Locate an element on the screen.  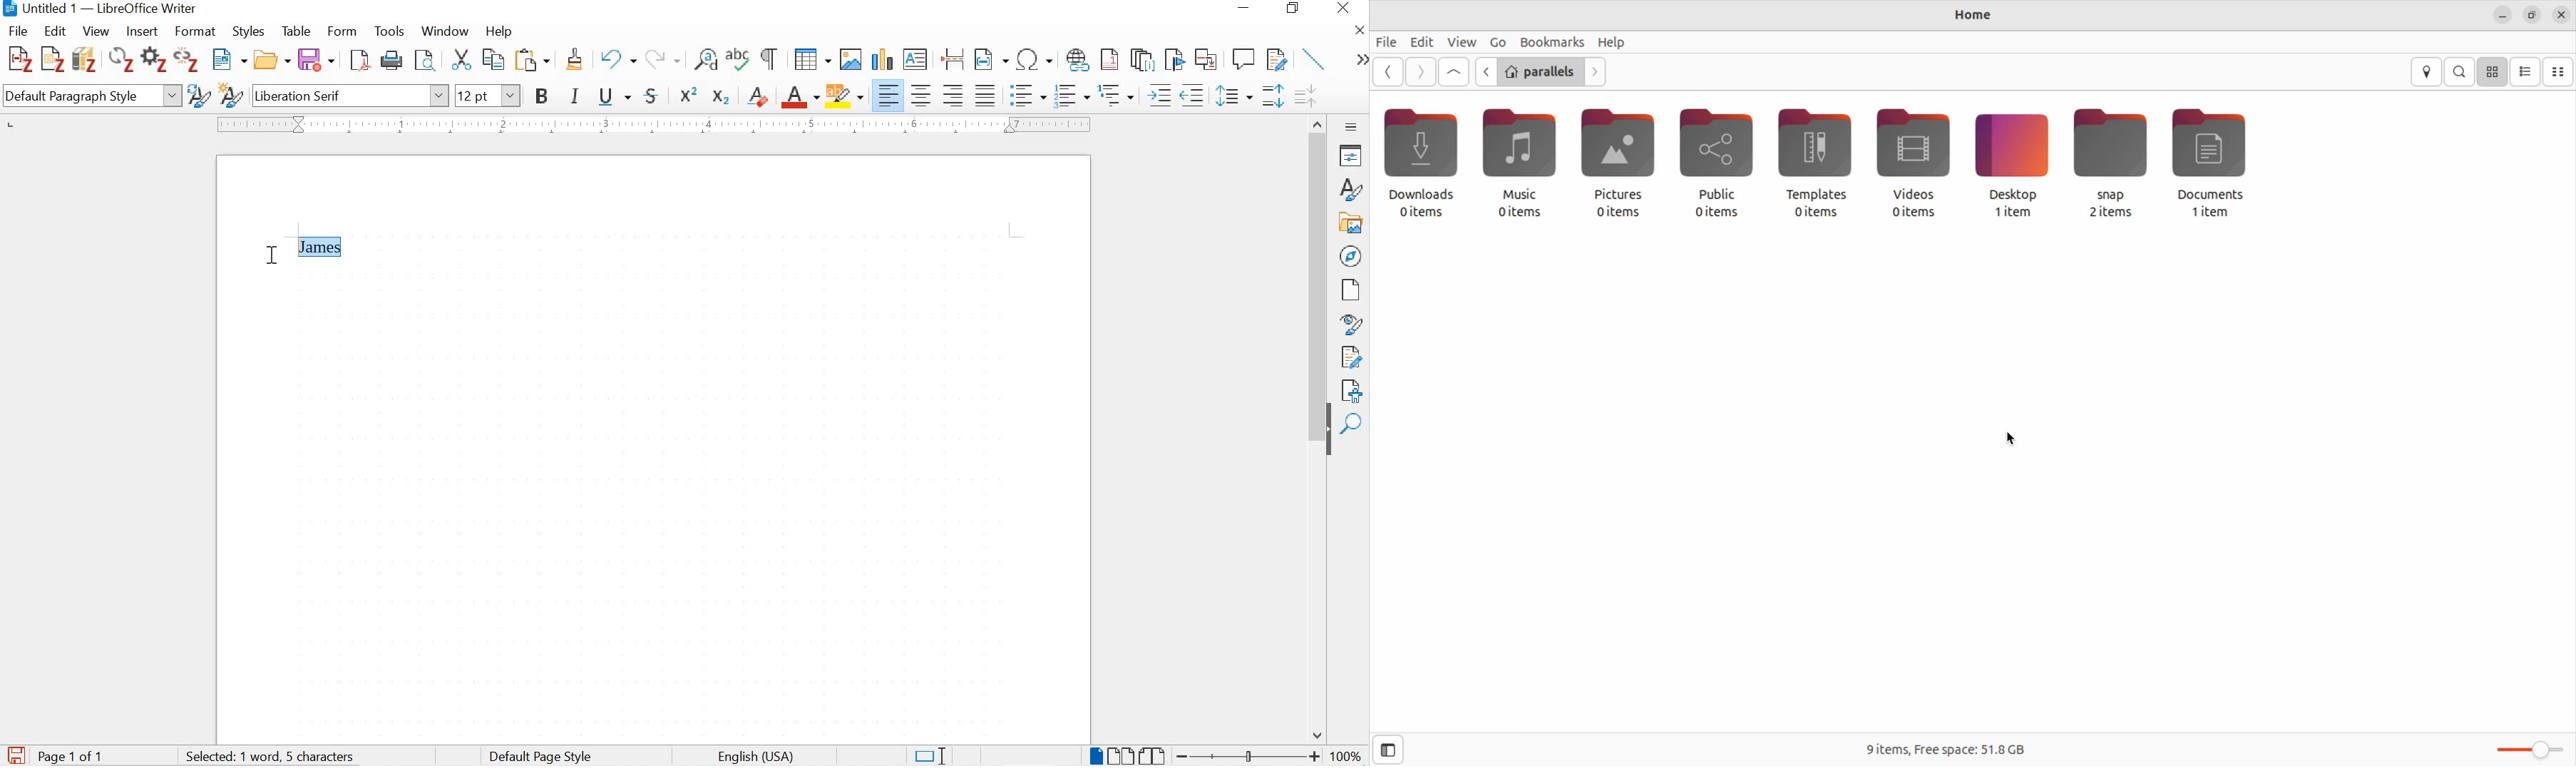
move down is located at coordinates (1318, 735).